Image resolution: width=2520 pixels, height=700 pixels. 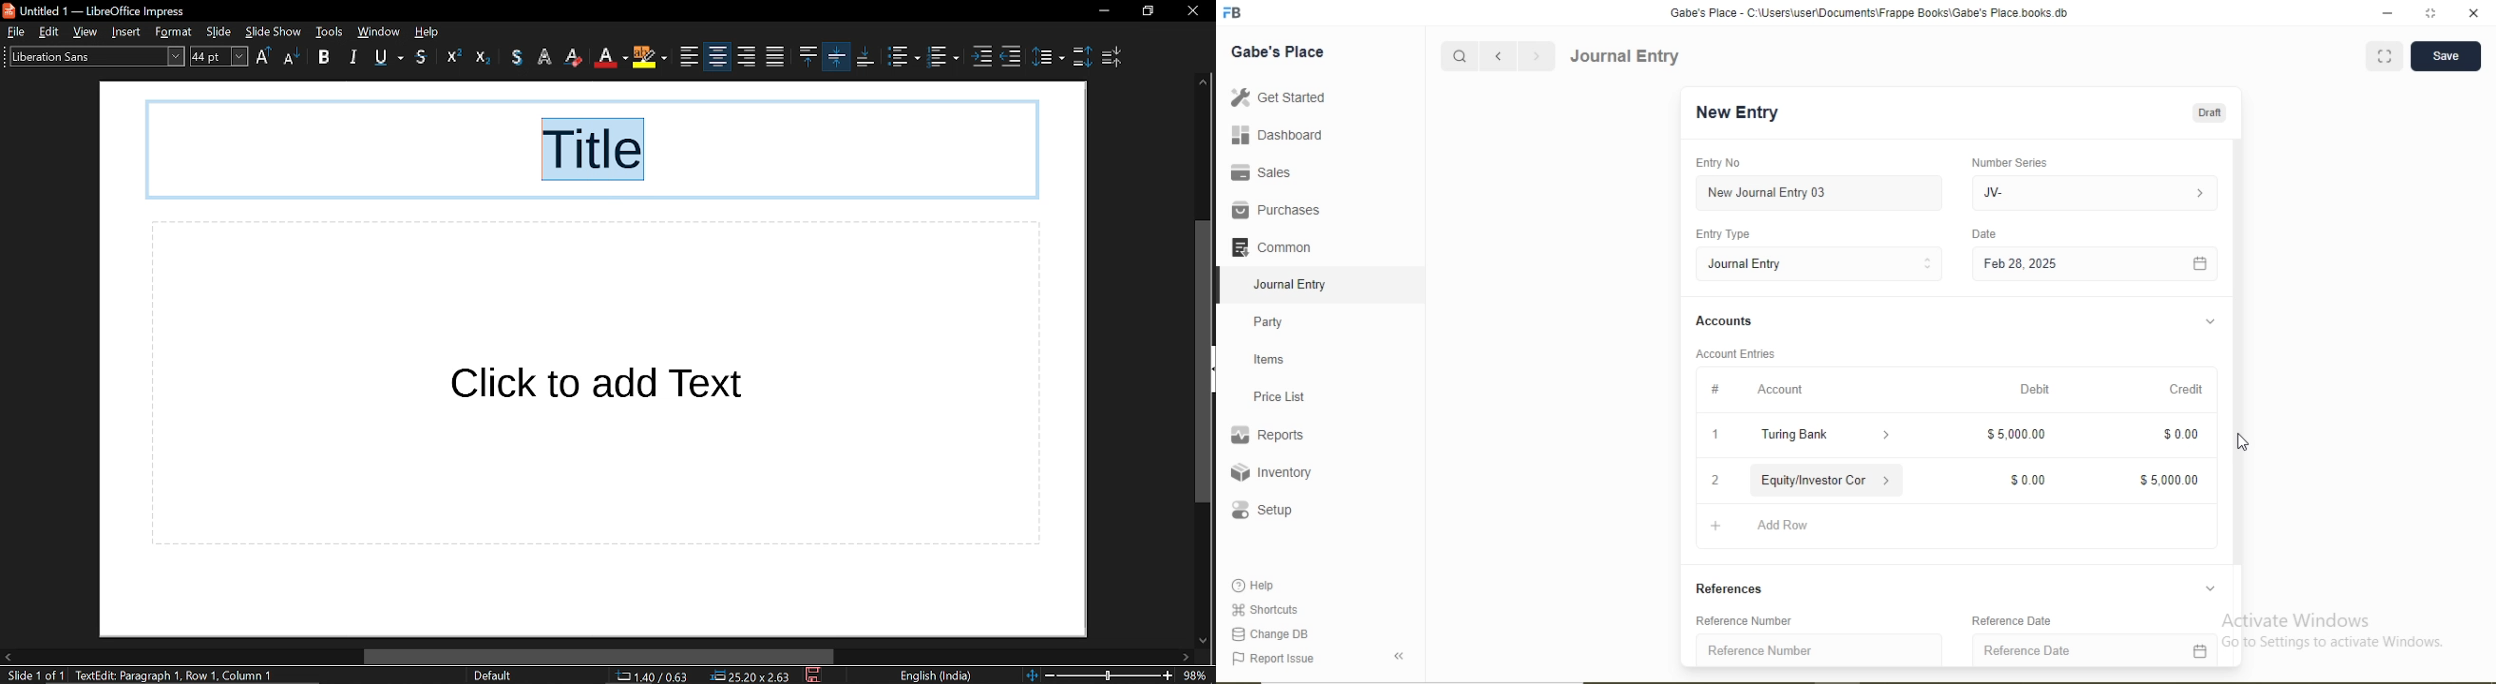 What do you see at coordinates (2009, 163) in the screenshot?
I see `Number Series` at bounding box center [2009, 163].